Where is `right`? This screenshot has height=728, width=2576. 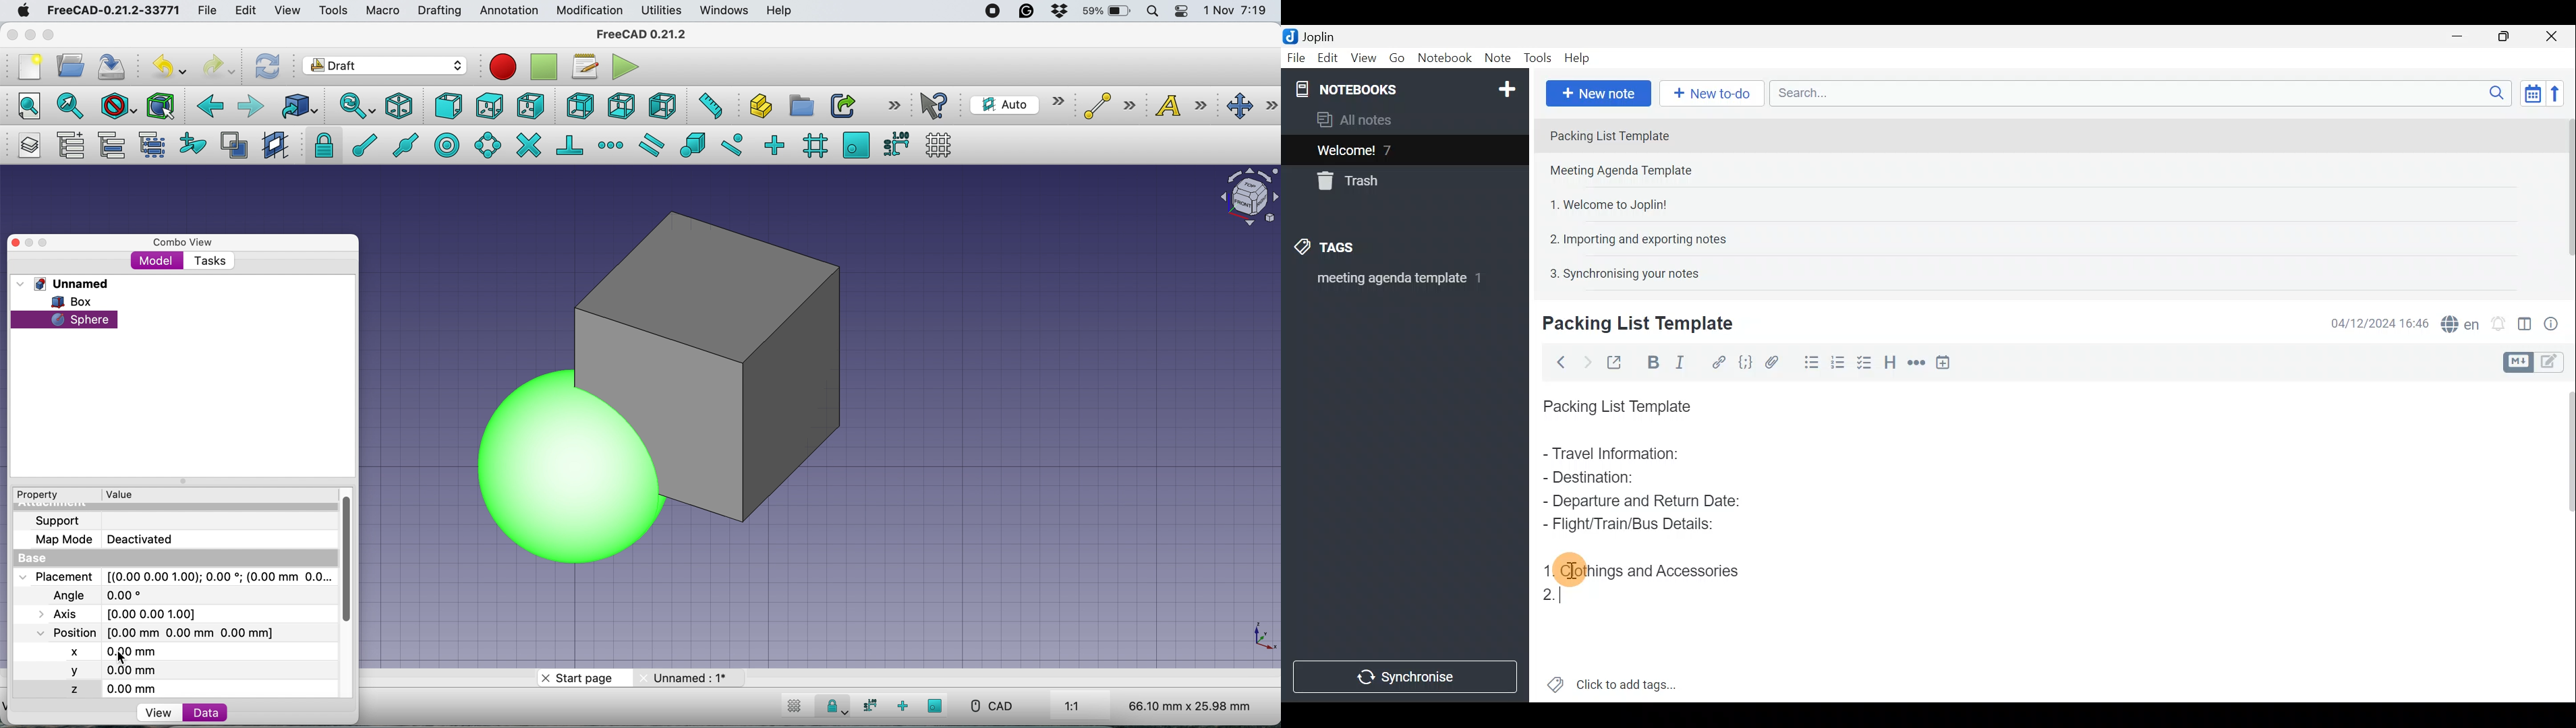
right is located at coordinates (531, 105).